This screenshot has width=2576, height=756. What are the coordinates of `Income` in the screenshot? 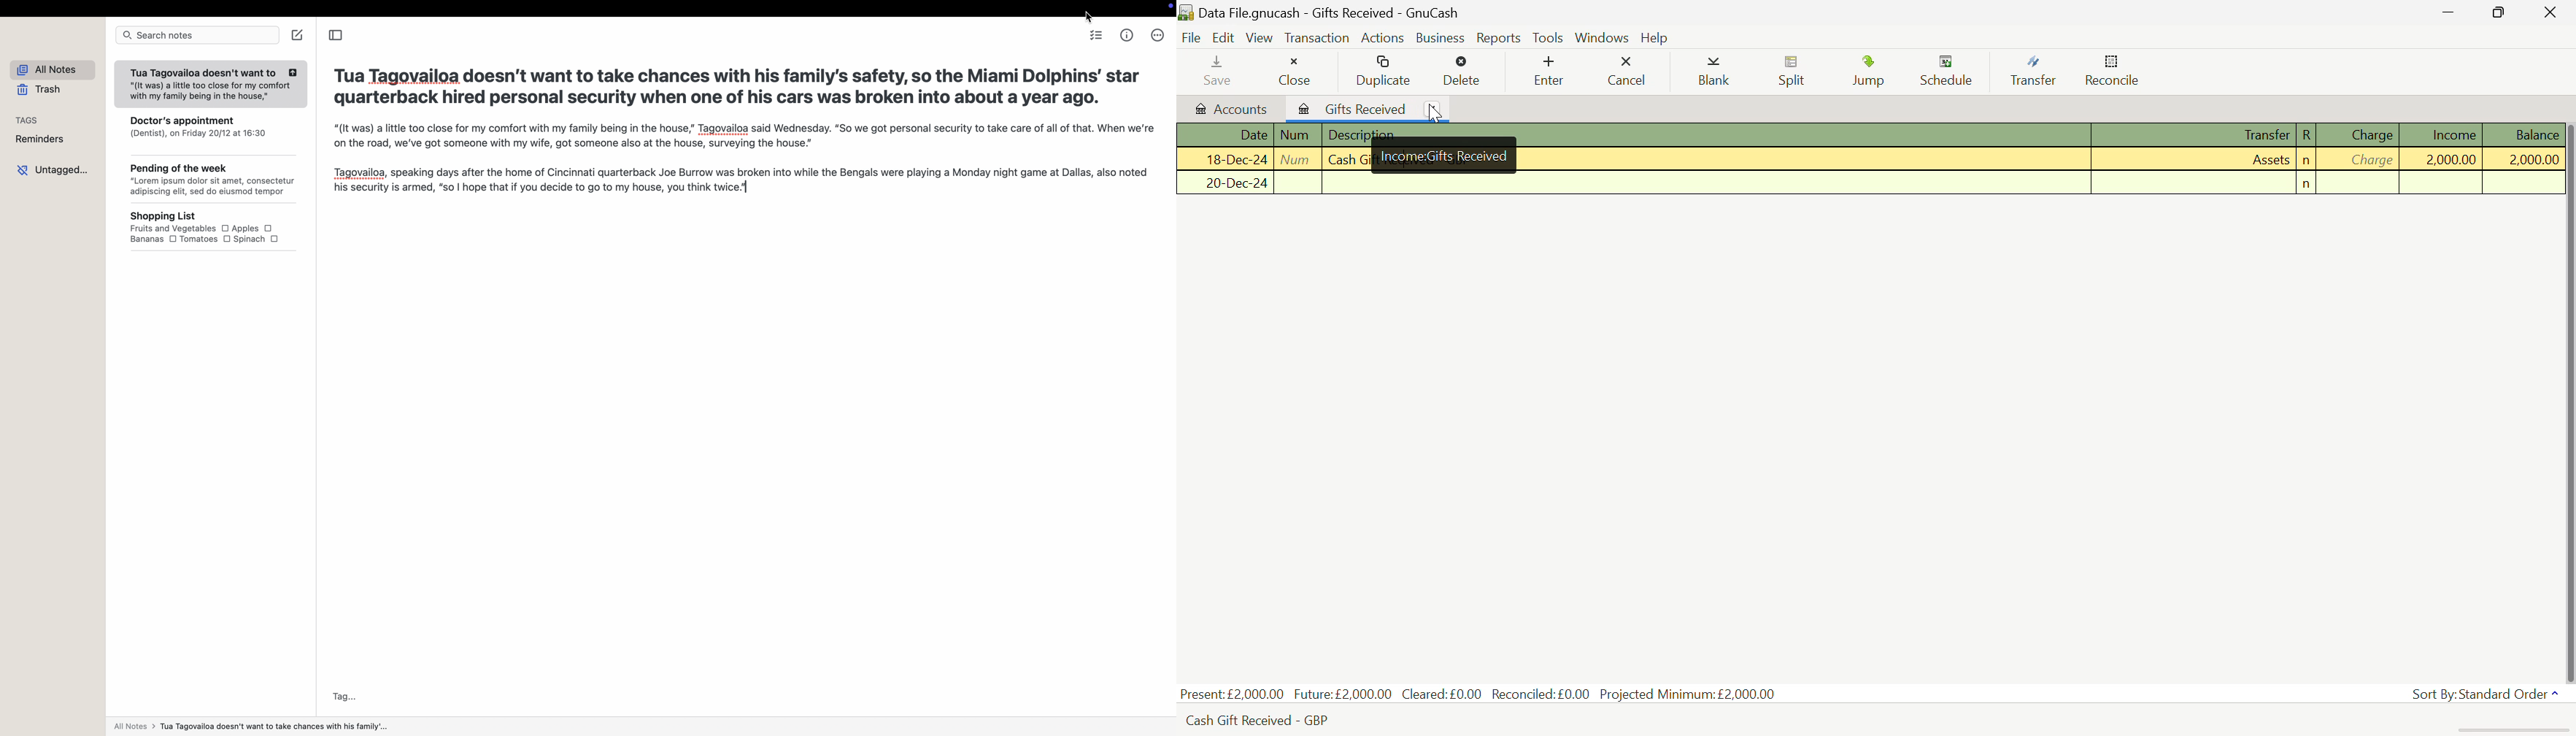 It's located at (2444, 159).